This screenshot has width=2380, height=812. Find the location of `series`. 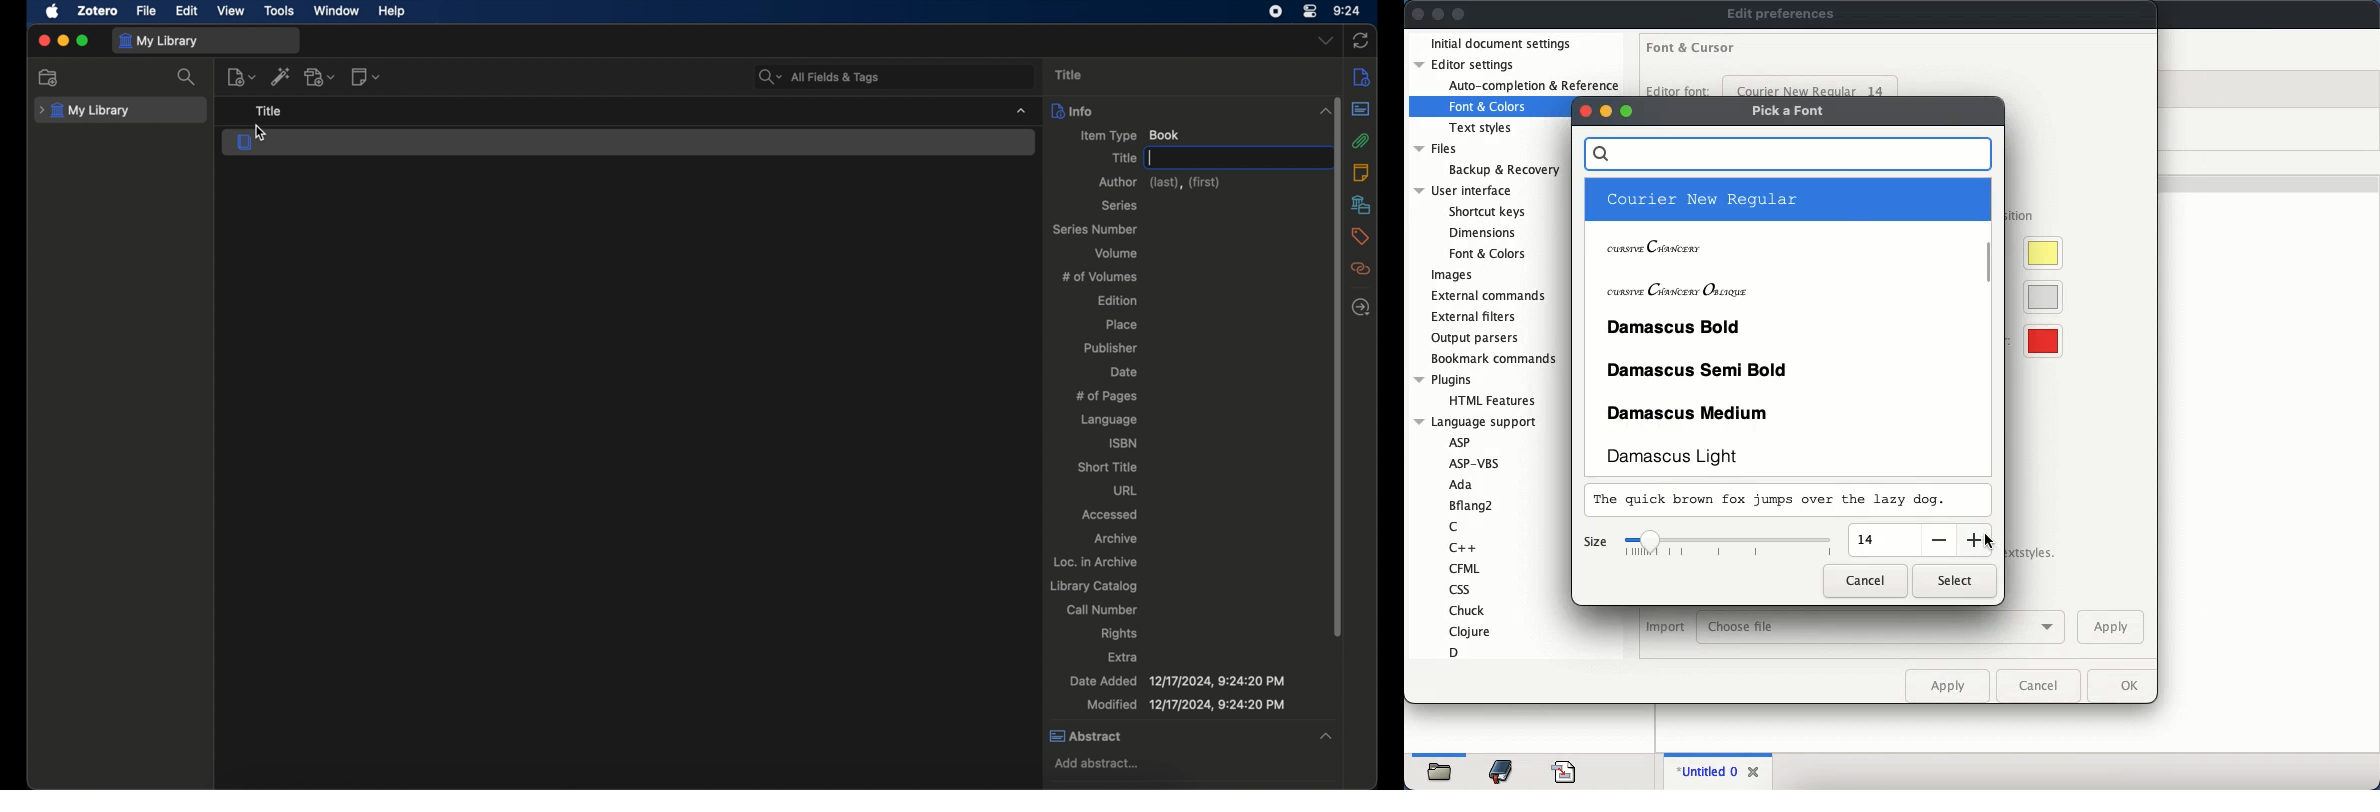

series is located at coordinates (1120, 205).